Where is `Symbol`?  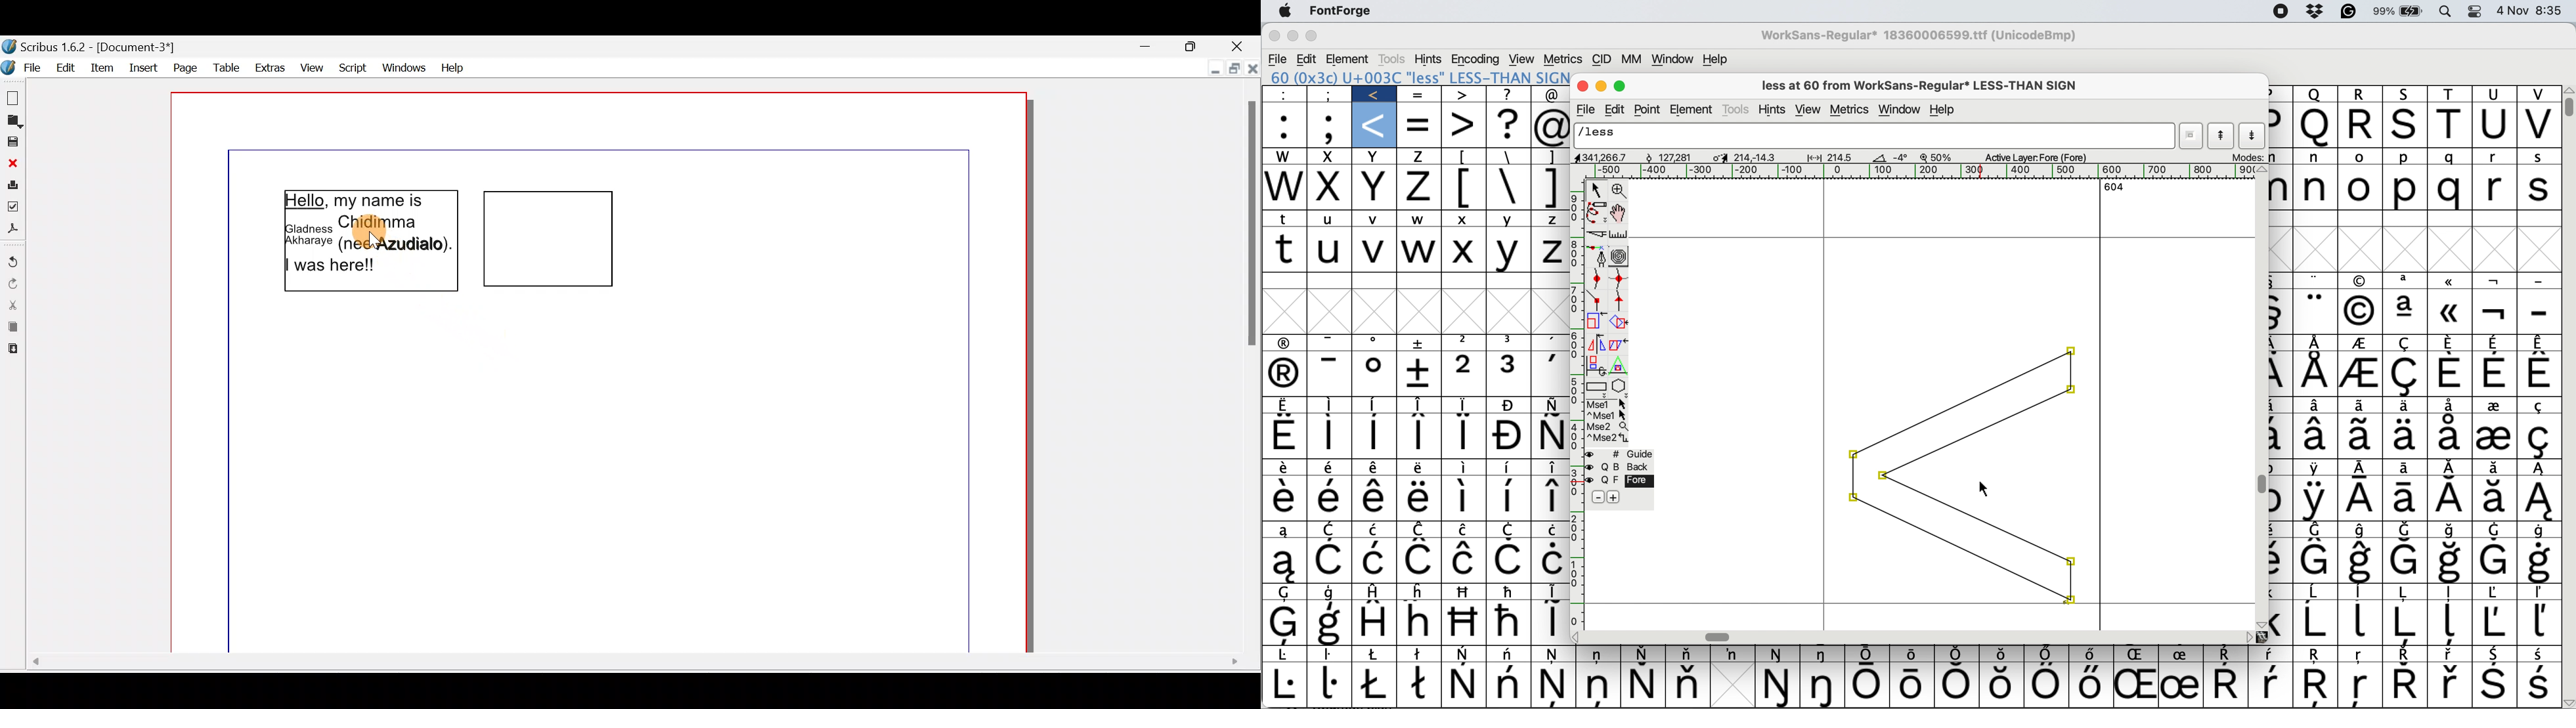 Symbol is located at coordinates (1461, 499).